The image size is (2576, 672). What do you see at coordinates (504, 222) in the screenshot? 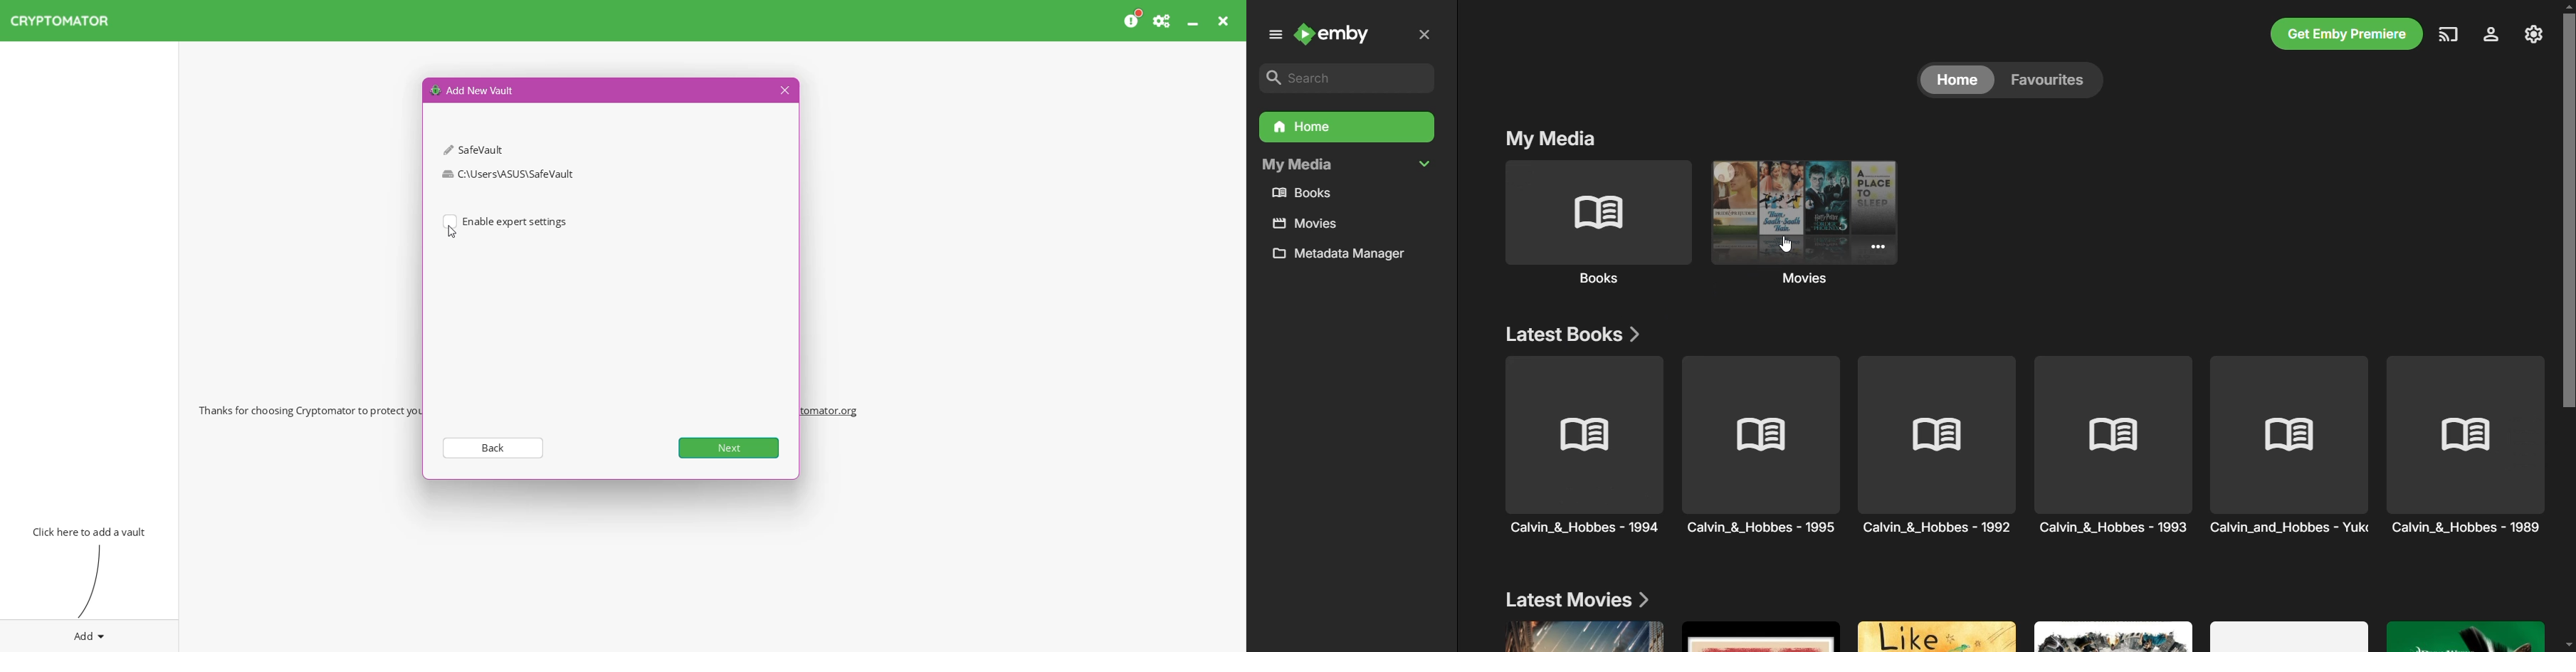
I see `(un)select Enable expert settings` at bounding box center [504, 222].